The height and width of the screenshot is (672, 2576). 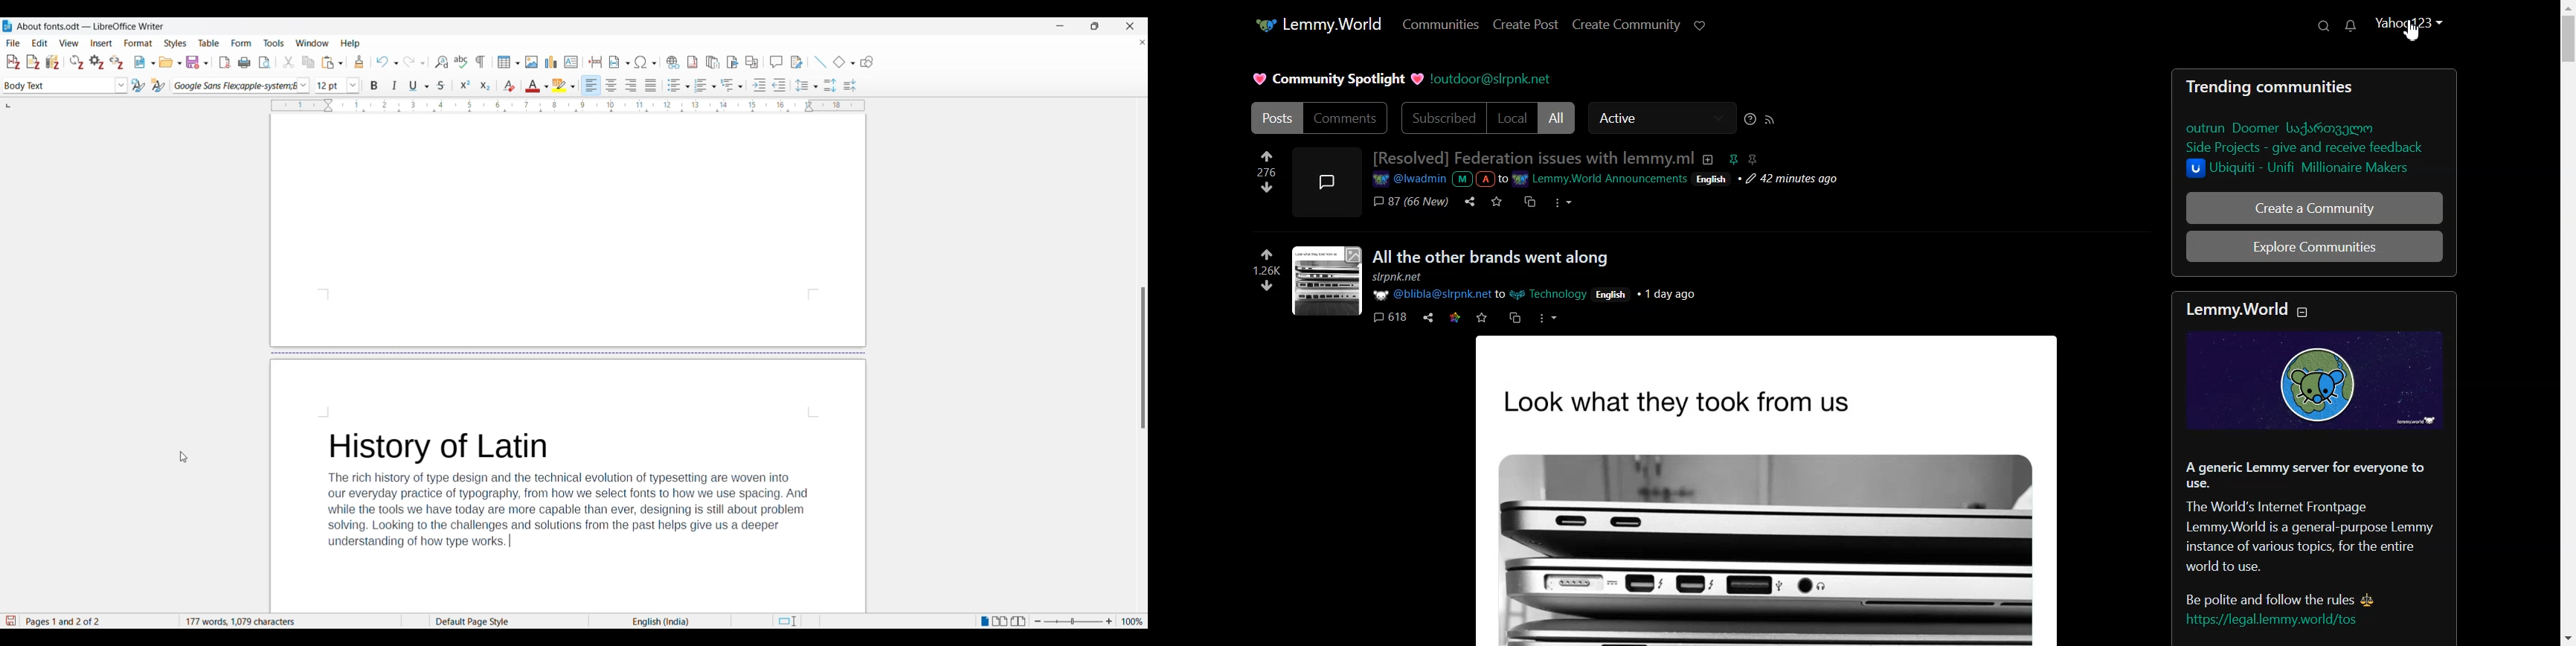 What do you see at coordinates (481, 62) in the screenshot?
I see `Toggle formatting marks` at bounding box center [481, 62].